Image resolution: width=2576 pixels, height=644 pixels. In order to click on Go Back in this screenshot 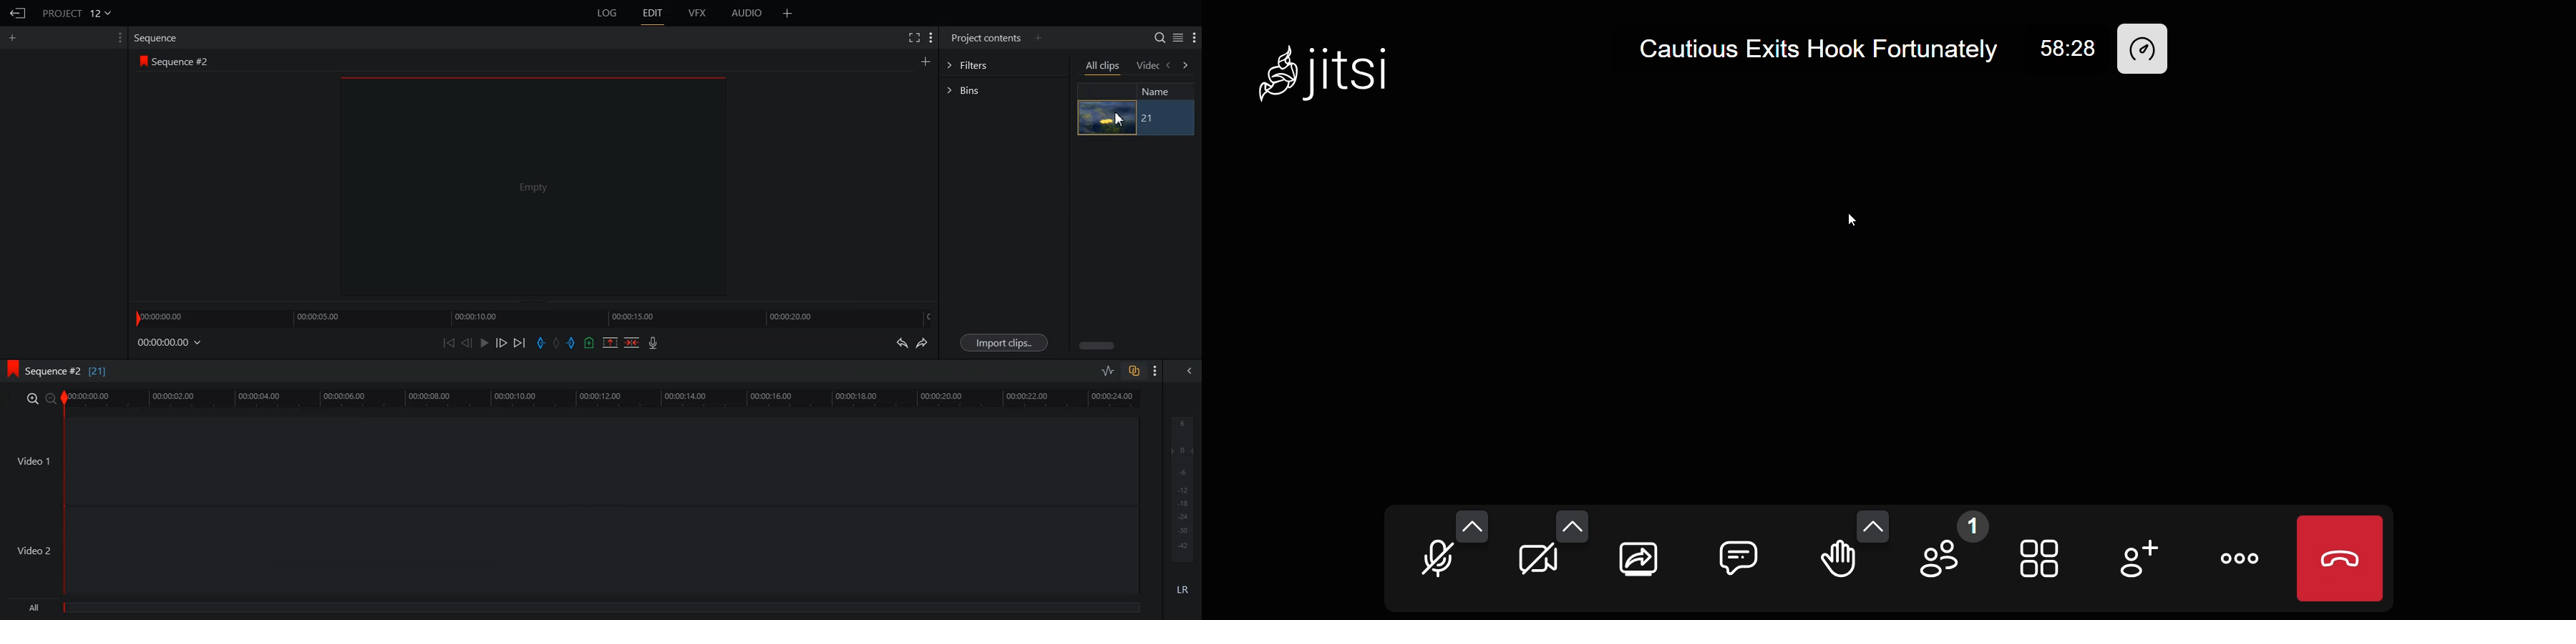, I will do `click(19, 14)`.